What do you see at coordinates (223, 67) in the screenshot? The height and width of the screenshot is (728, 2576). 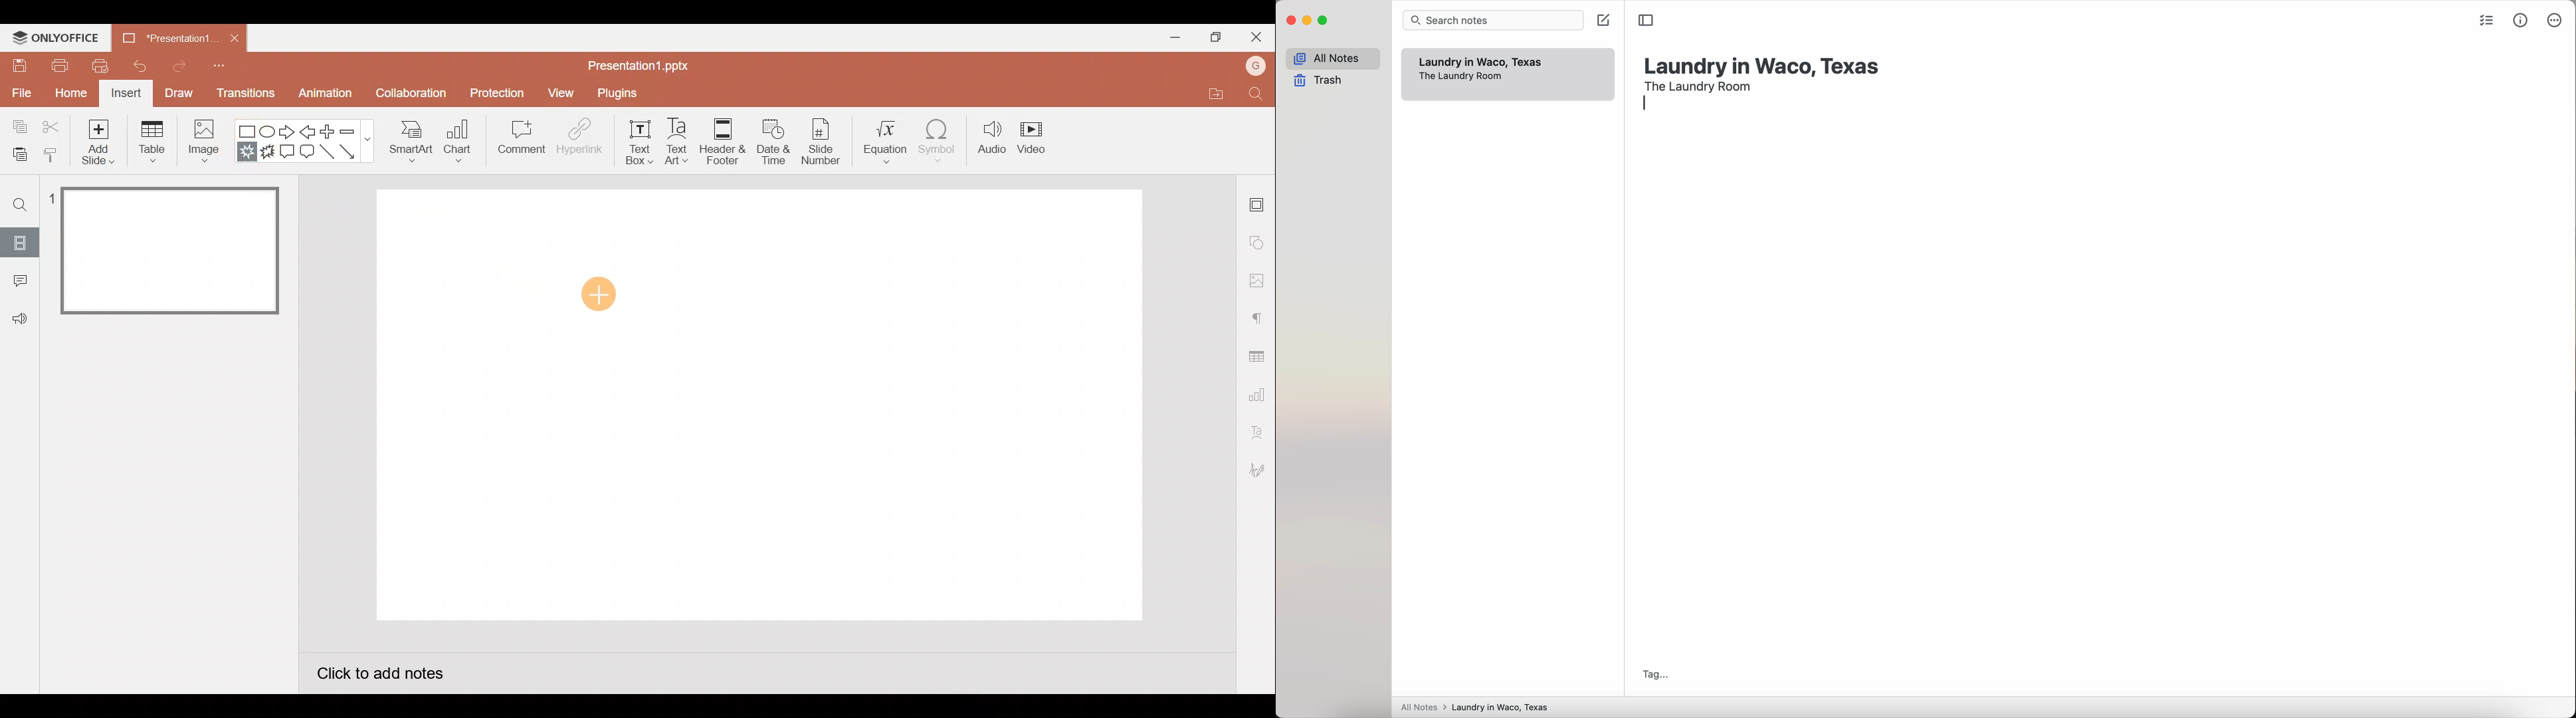 I see `Customize quick access toolbar` at bounding box center [223, 67].